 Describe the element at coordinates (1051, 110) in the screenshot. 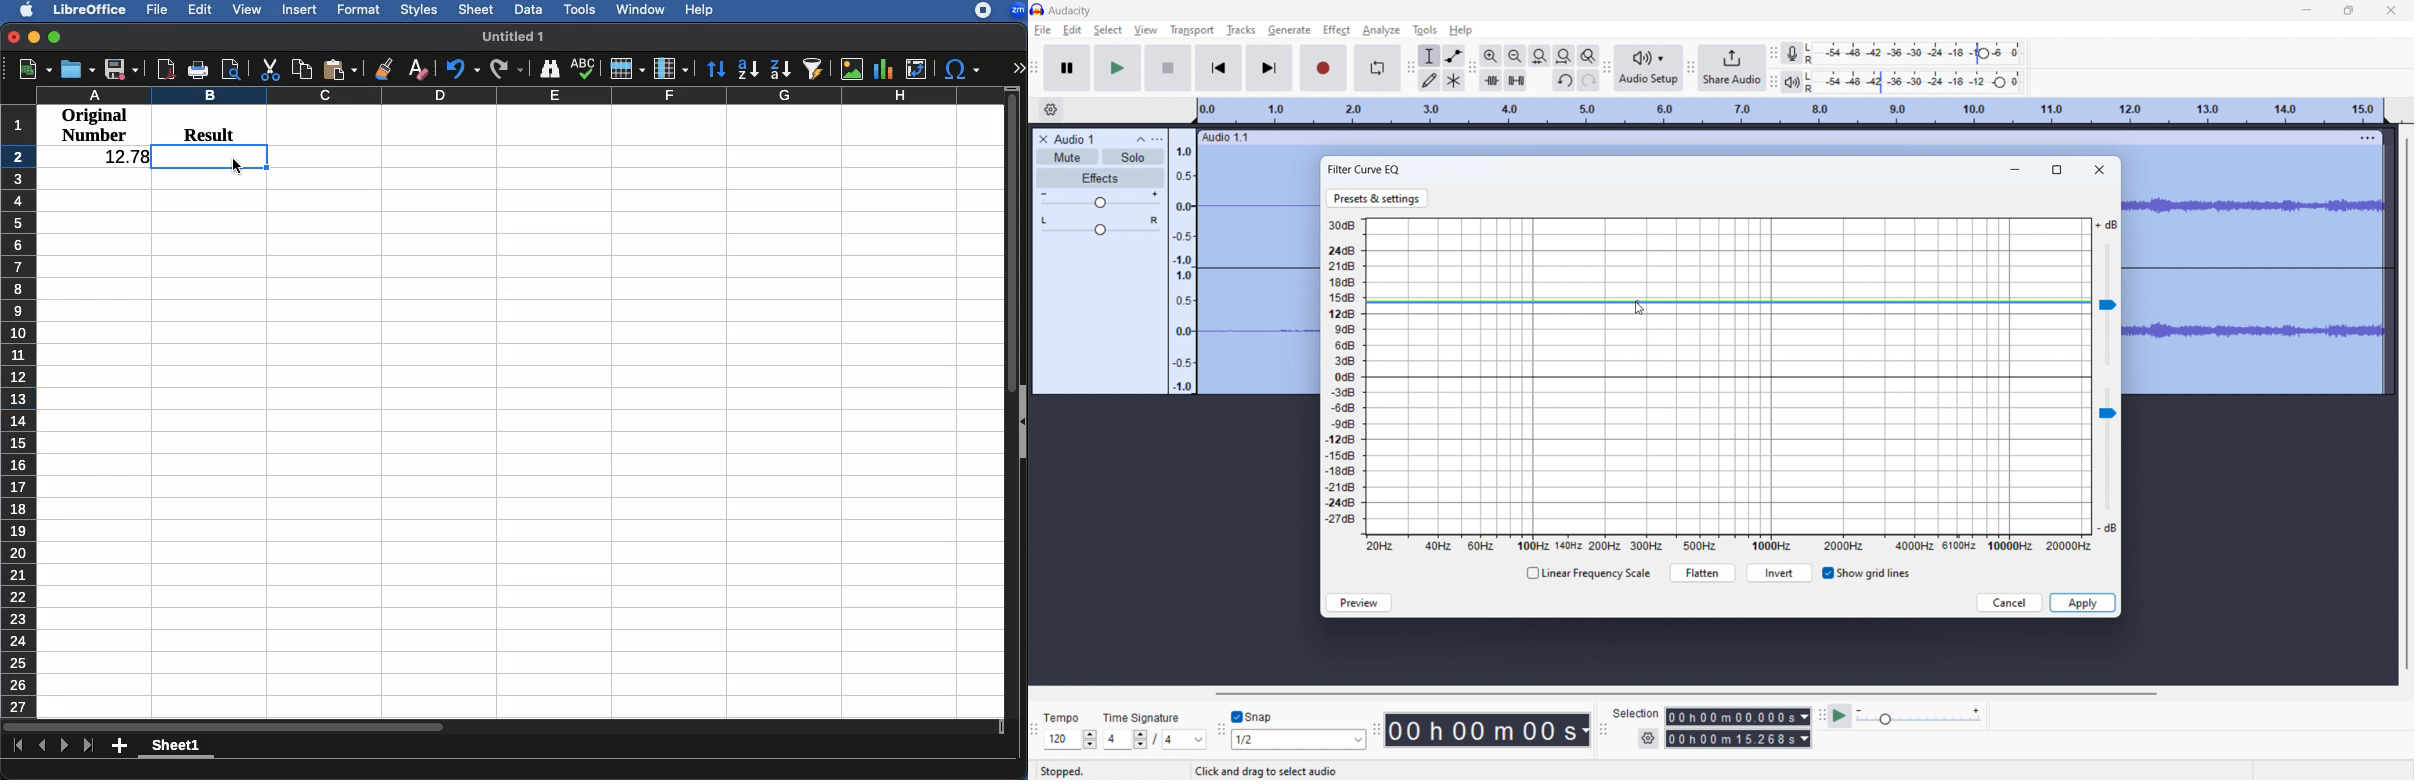

I see `timeline settings` at that location.